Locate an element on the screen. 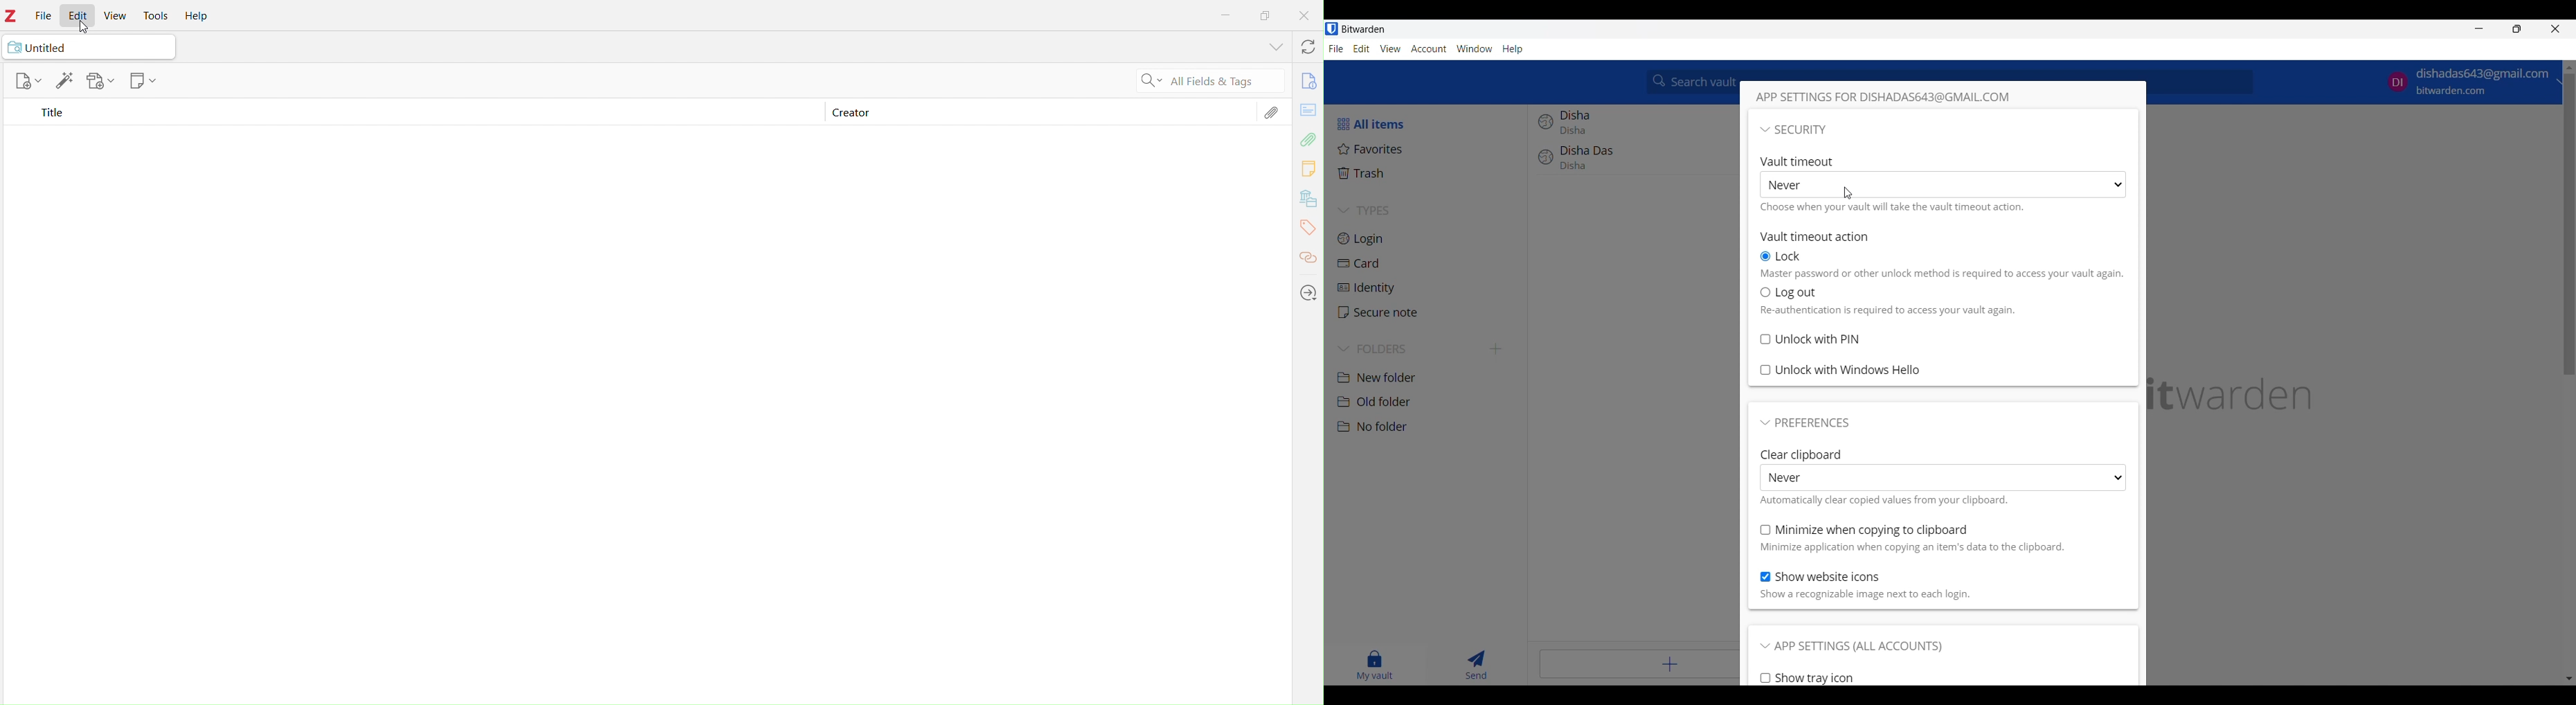 This screenshot has height=728, width=2576. move down is located at coordinates (2569, 677).